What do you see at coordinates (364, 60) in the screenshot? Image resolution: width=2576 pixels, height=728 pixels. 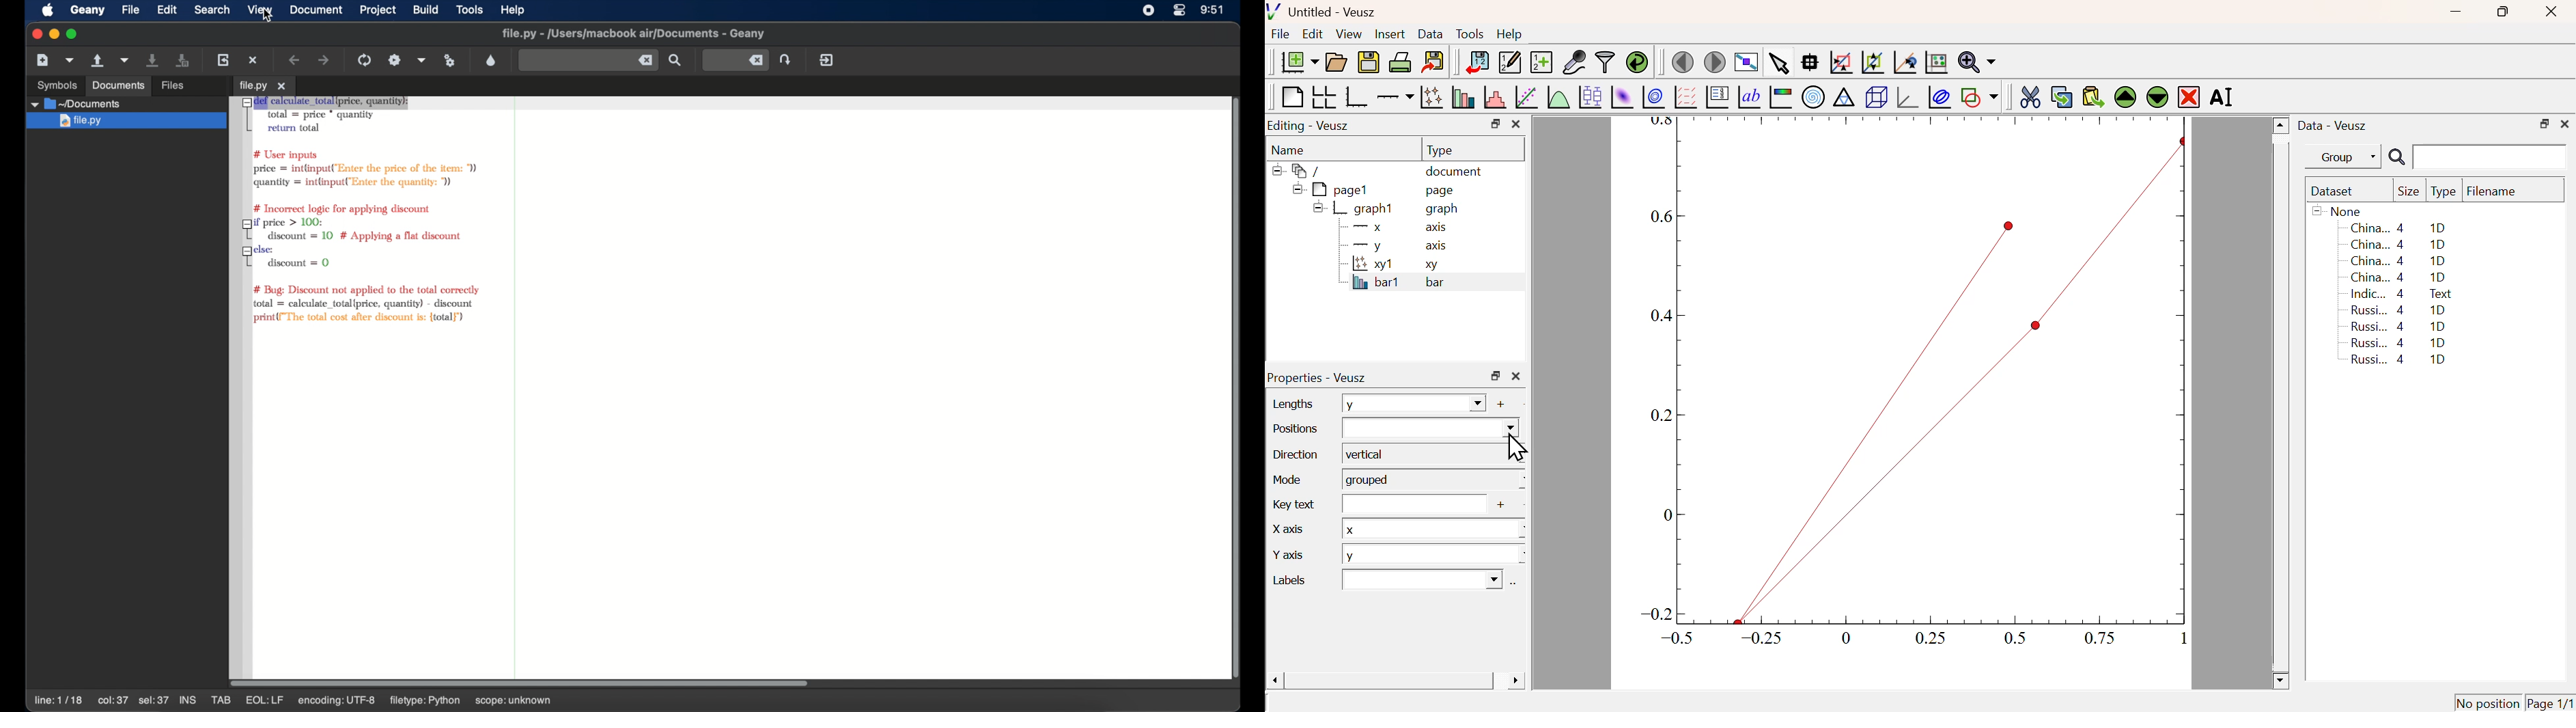 I see `compile the current file` at bounding box center [364, 60].